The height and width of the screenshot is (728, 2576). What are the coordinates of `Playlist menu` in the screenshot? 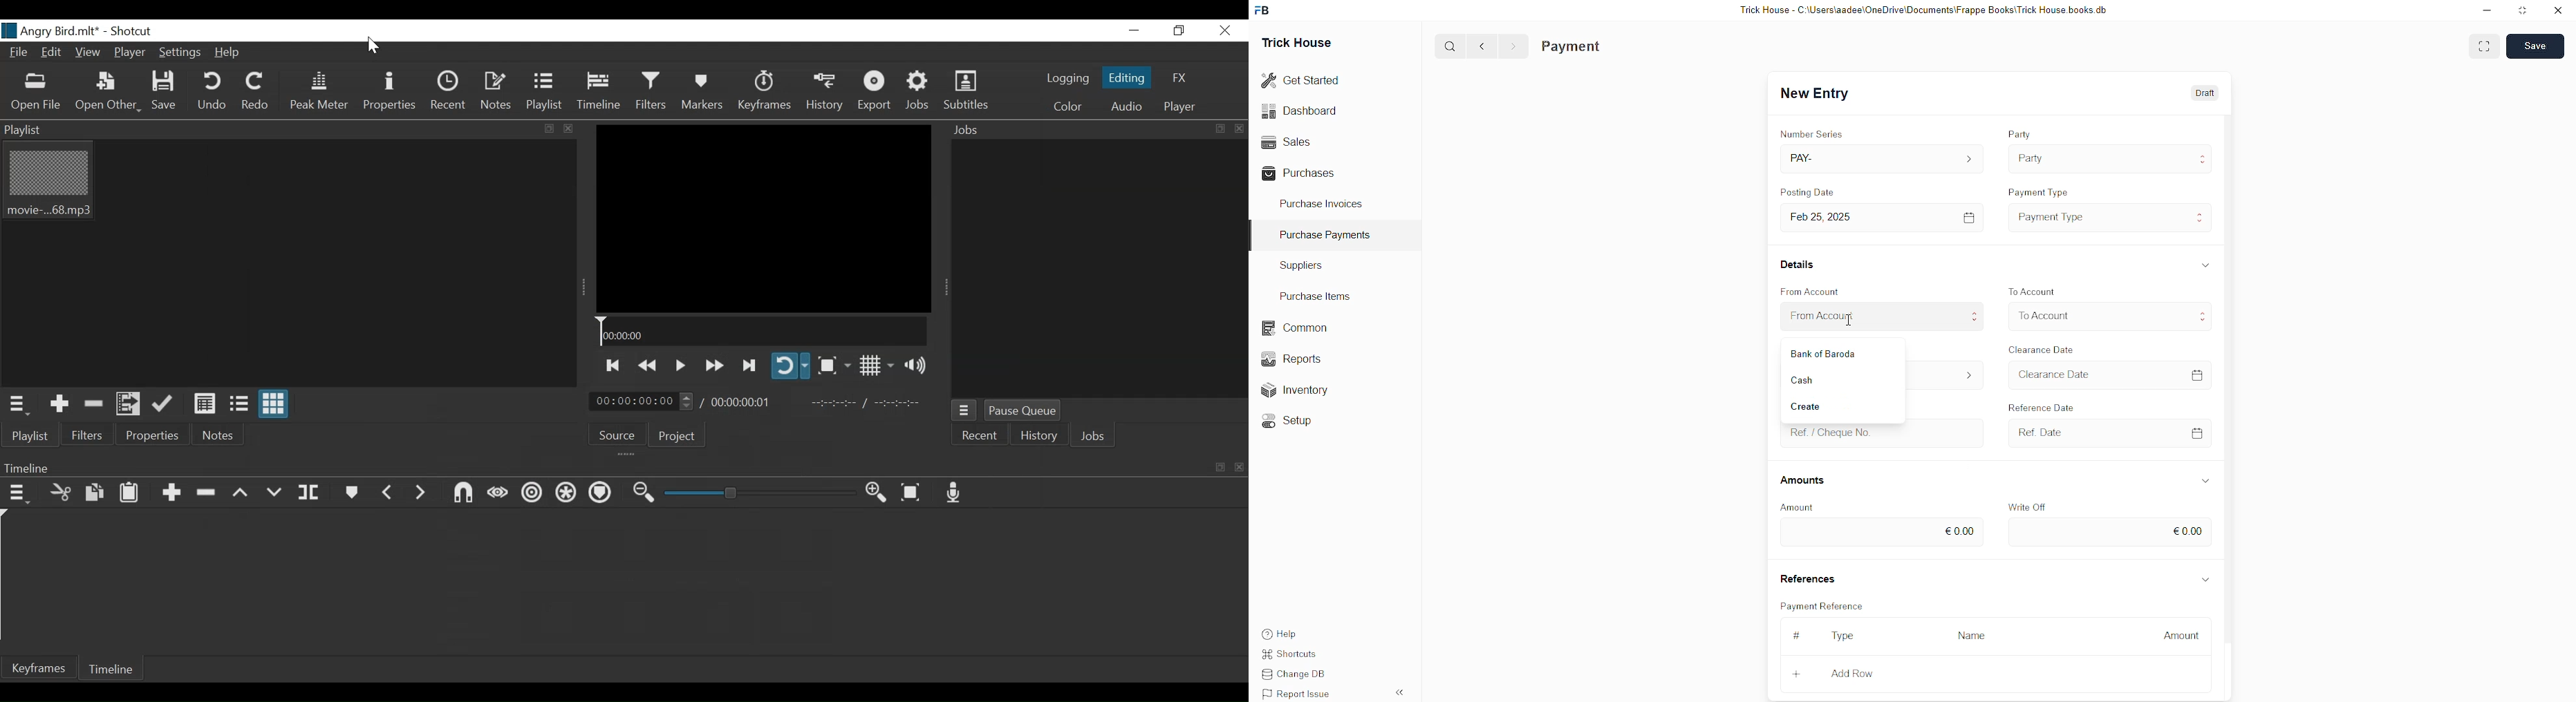 It's located at (23, 404).